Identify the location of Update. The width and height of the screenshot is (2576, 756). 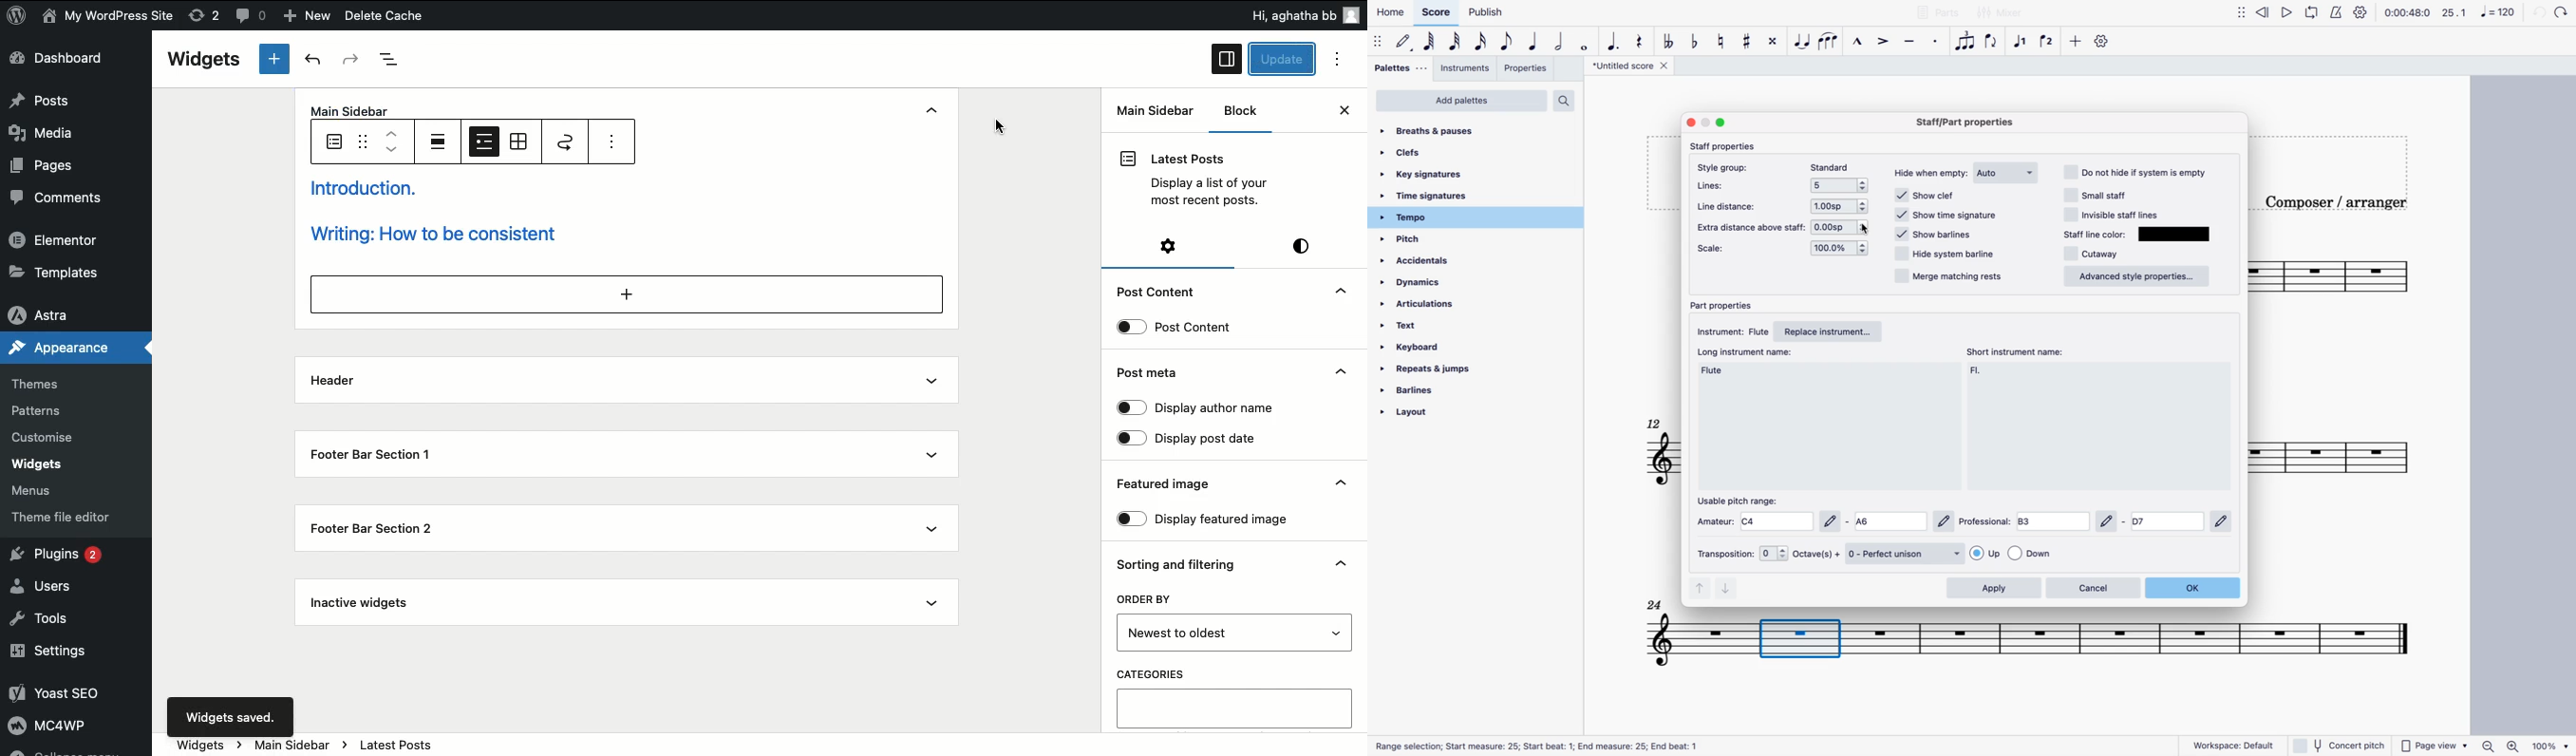
(1283, 57).